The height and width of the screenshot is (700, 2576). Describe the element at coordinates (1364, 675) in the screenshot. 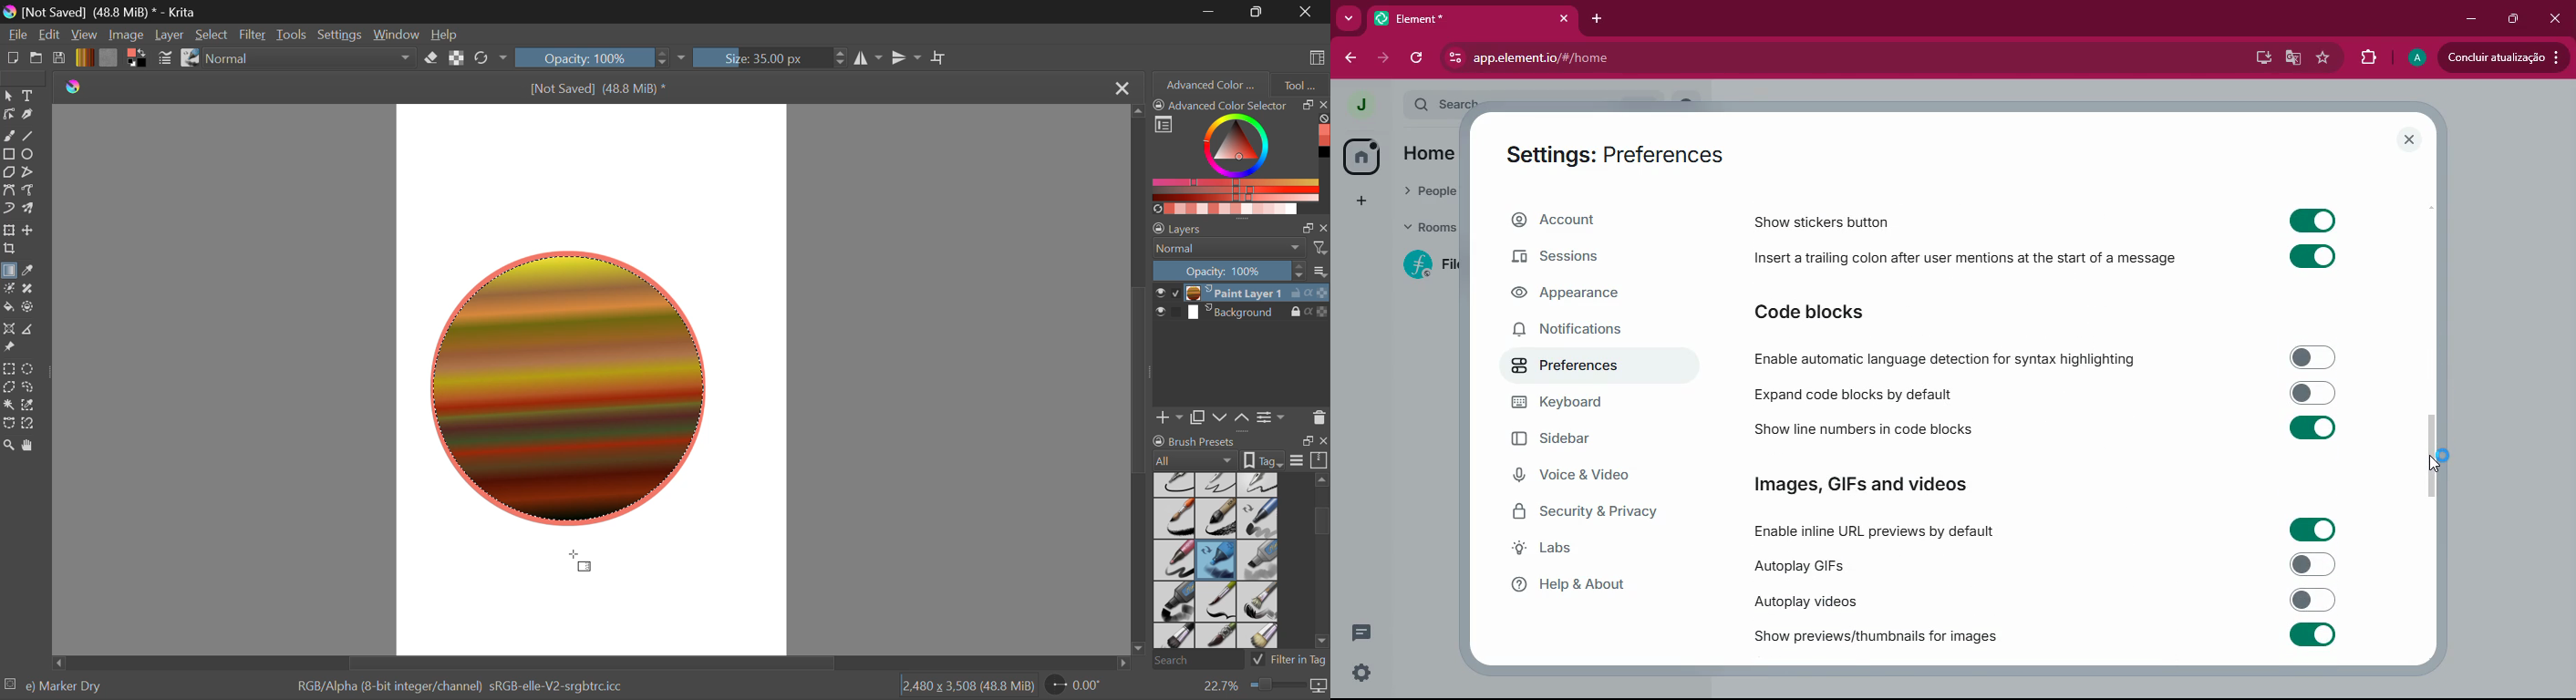

I see `Settings` at that location.